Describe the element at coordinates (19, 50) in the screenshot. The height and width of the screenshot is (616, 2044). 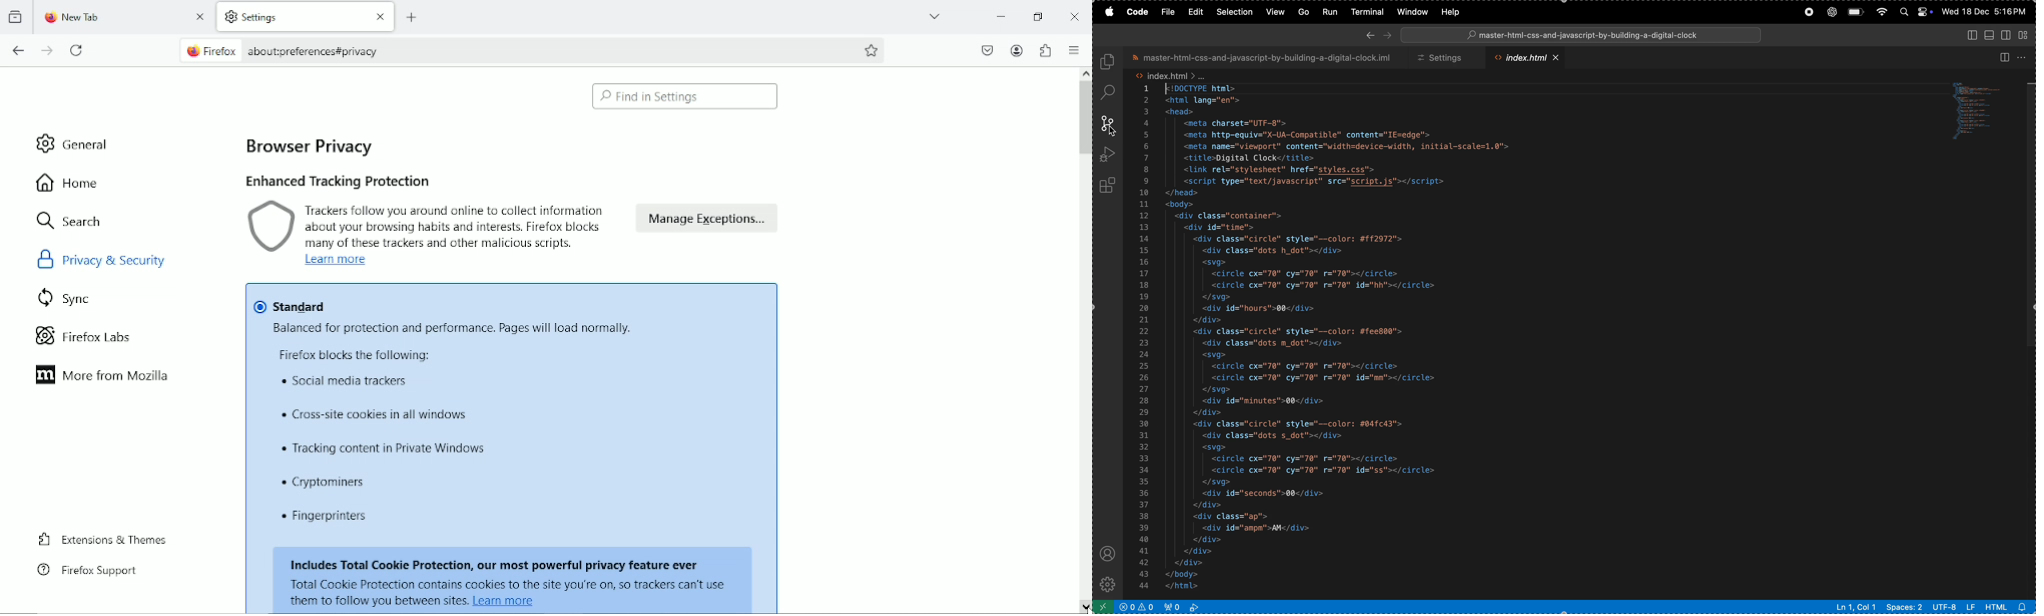
I see `go back` at that location.